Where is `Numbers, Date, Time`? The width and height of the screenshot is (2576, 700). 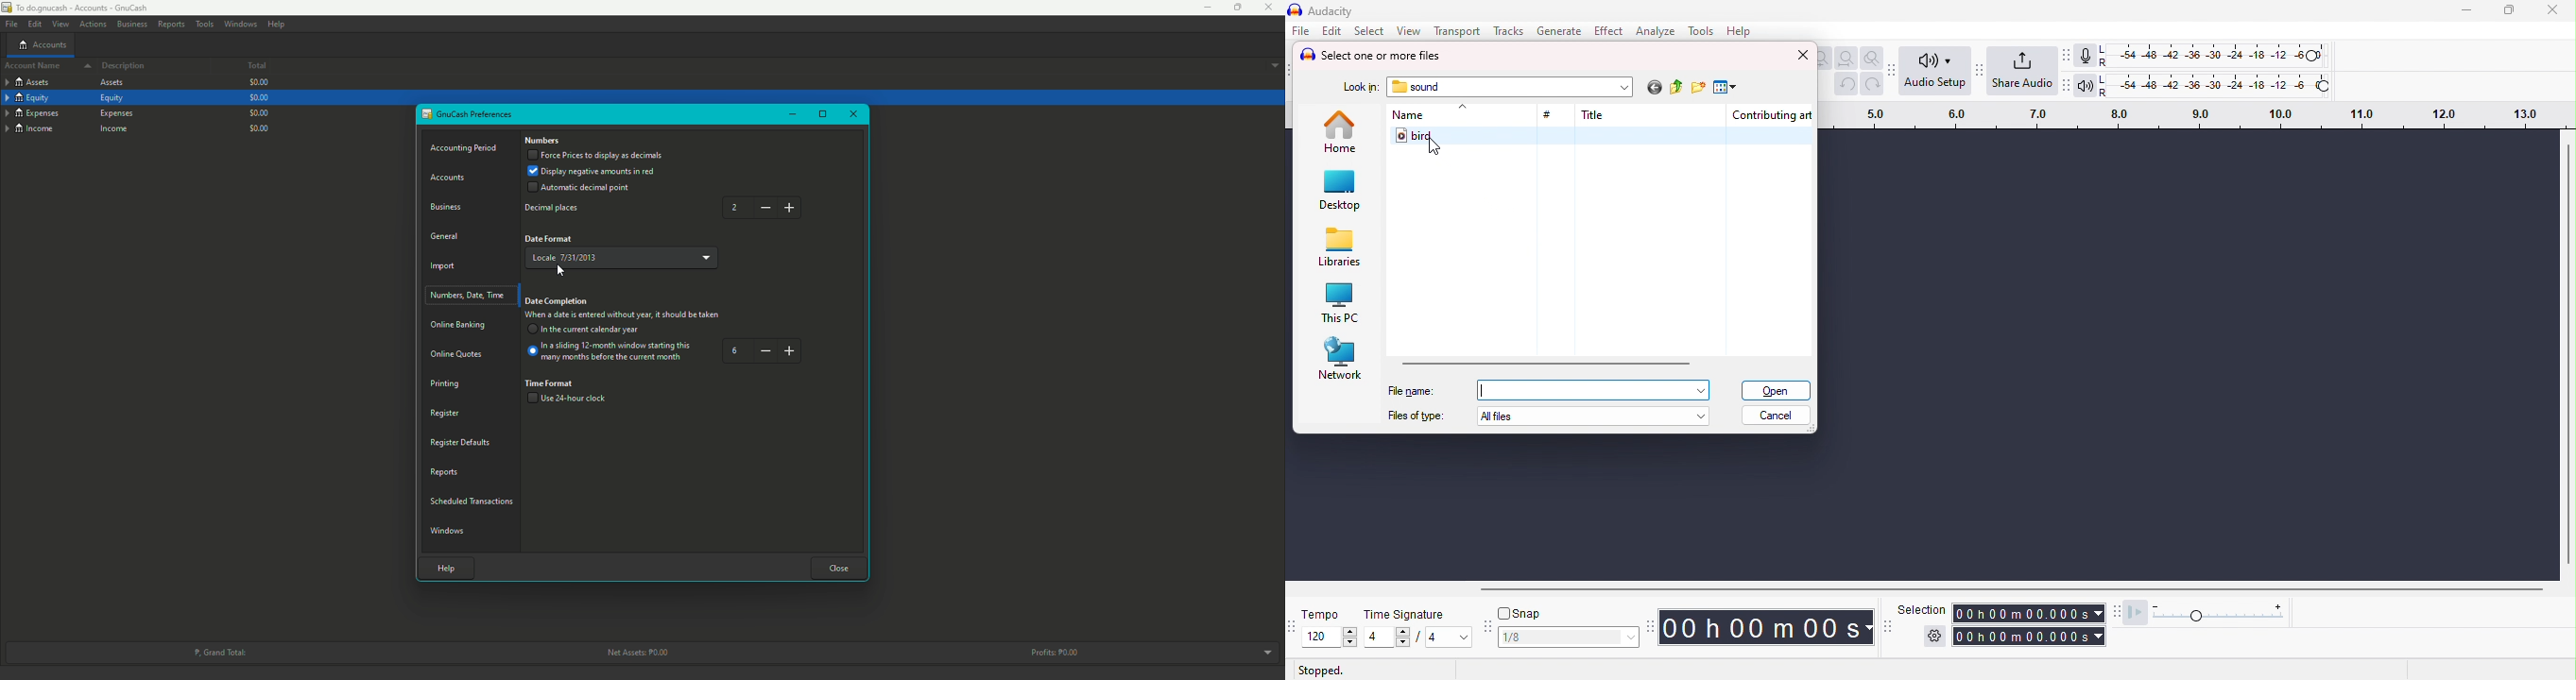 Numbers, Date, Time is located at coordinates (470, 295).